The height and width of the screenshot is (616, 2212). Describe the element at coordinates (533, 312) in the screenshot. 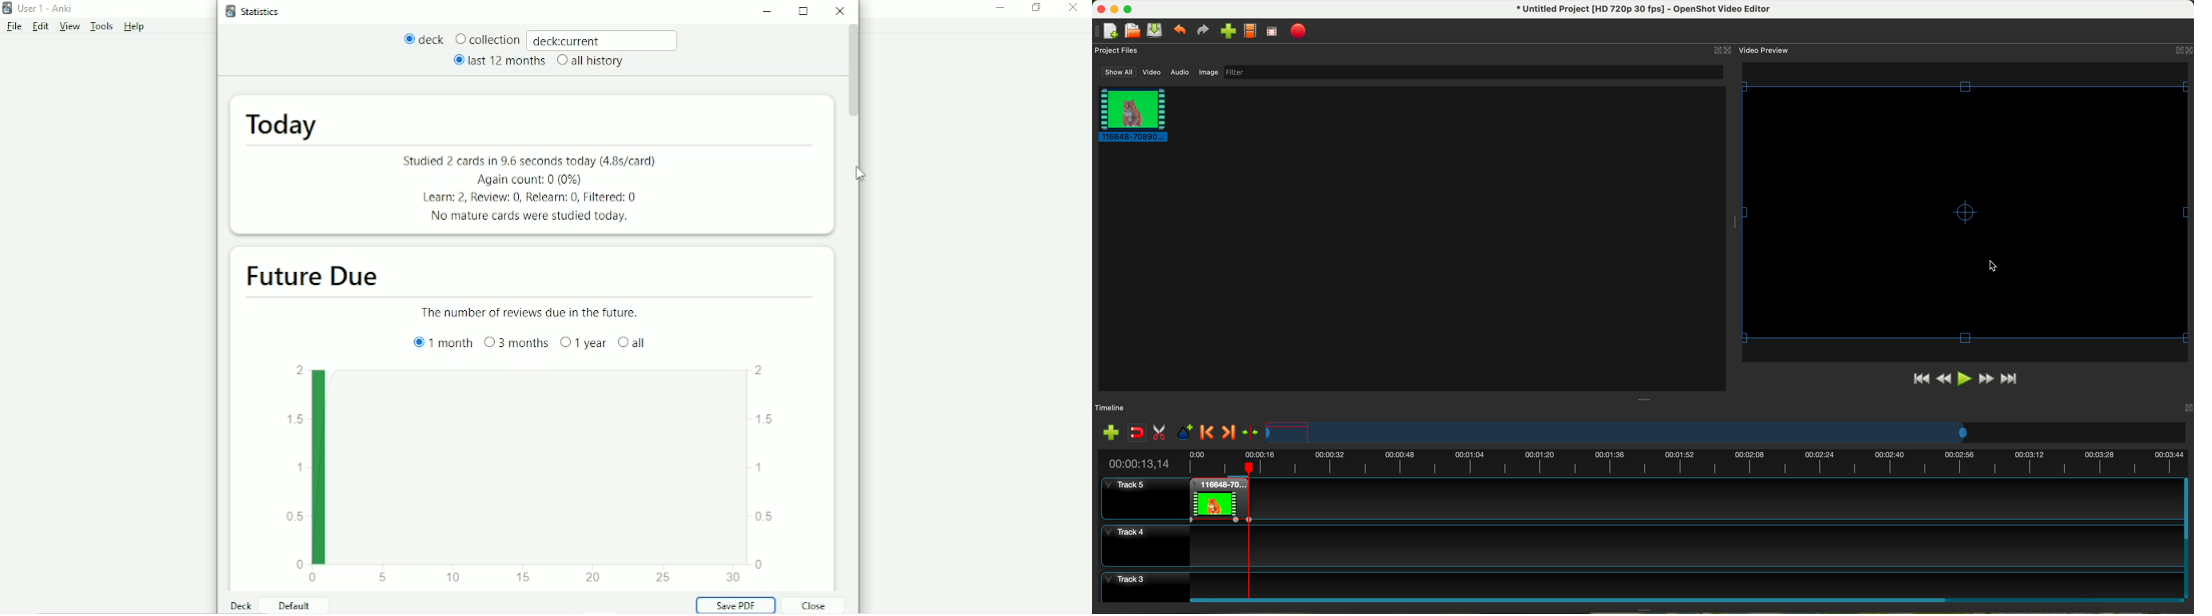

I see `The number of reviews due in the future.` at that location.